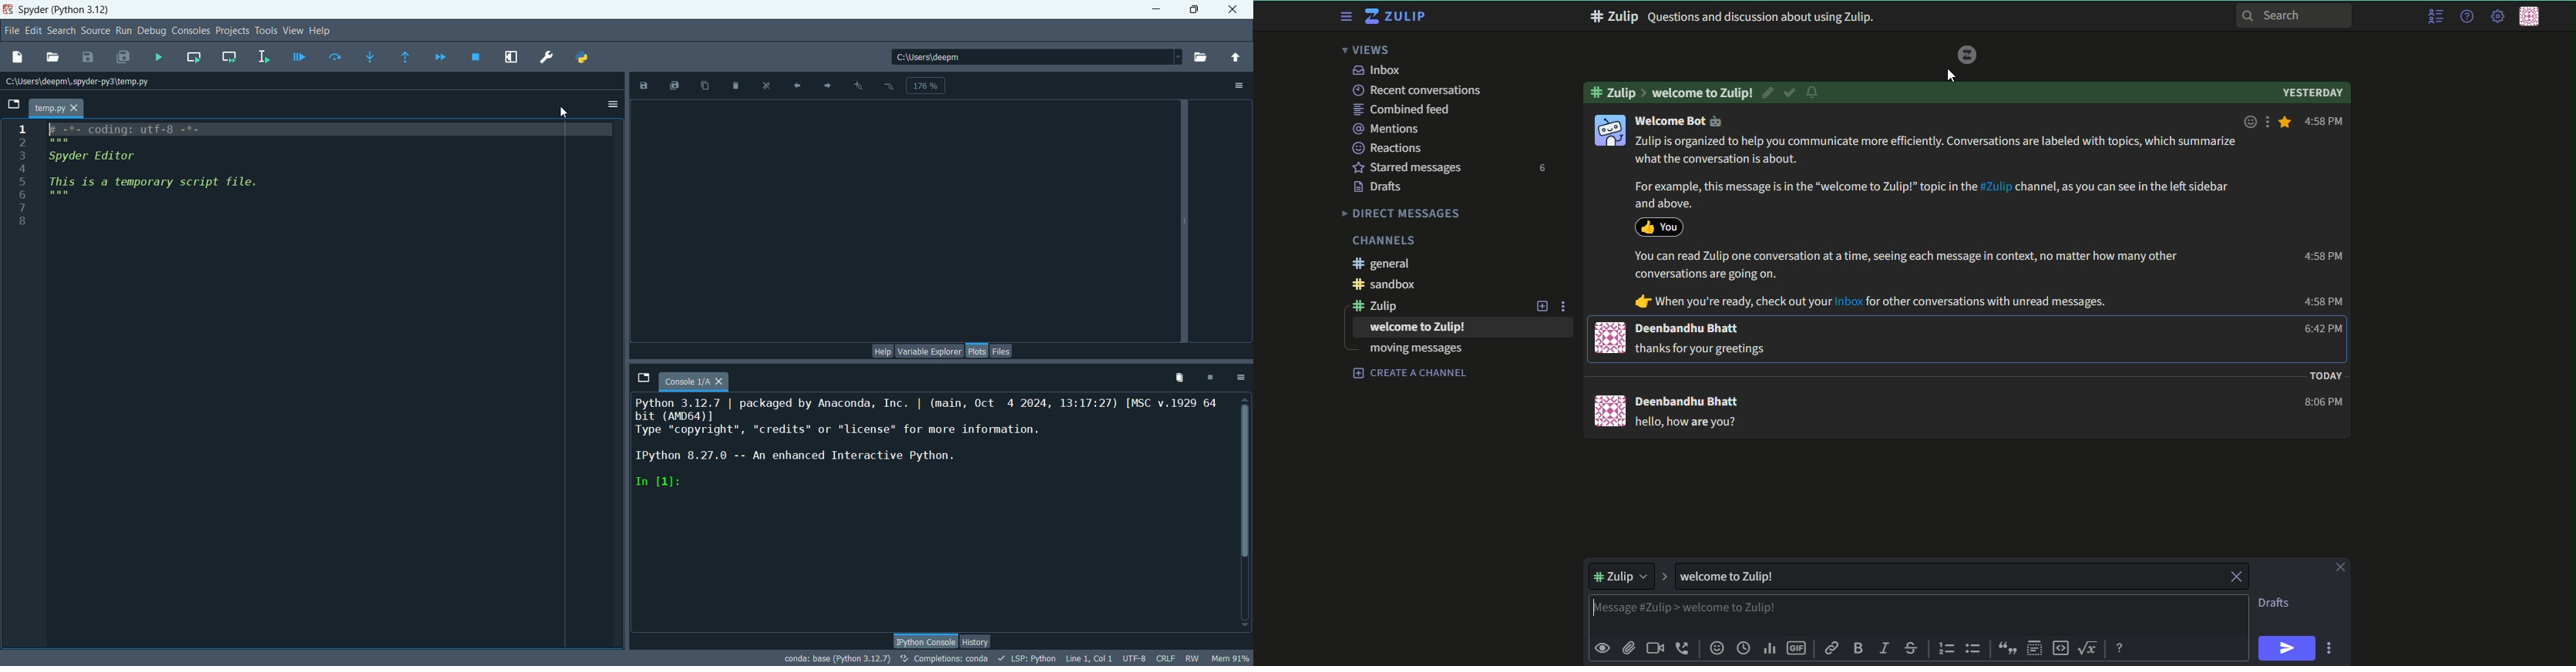 Image resolution: width=2576 pixels, height=672 pixels. I want to click on history, so click(978, 642).